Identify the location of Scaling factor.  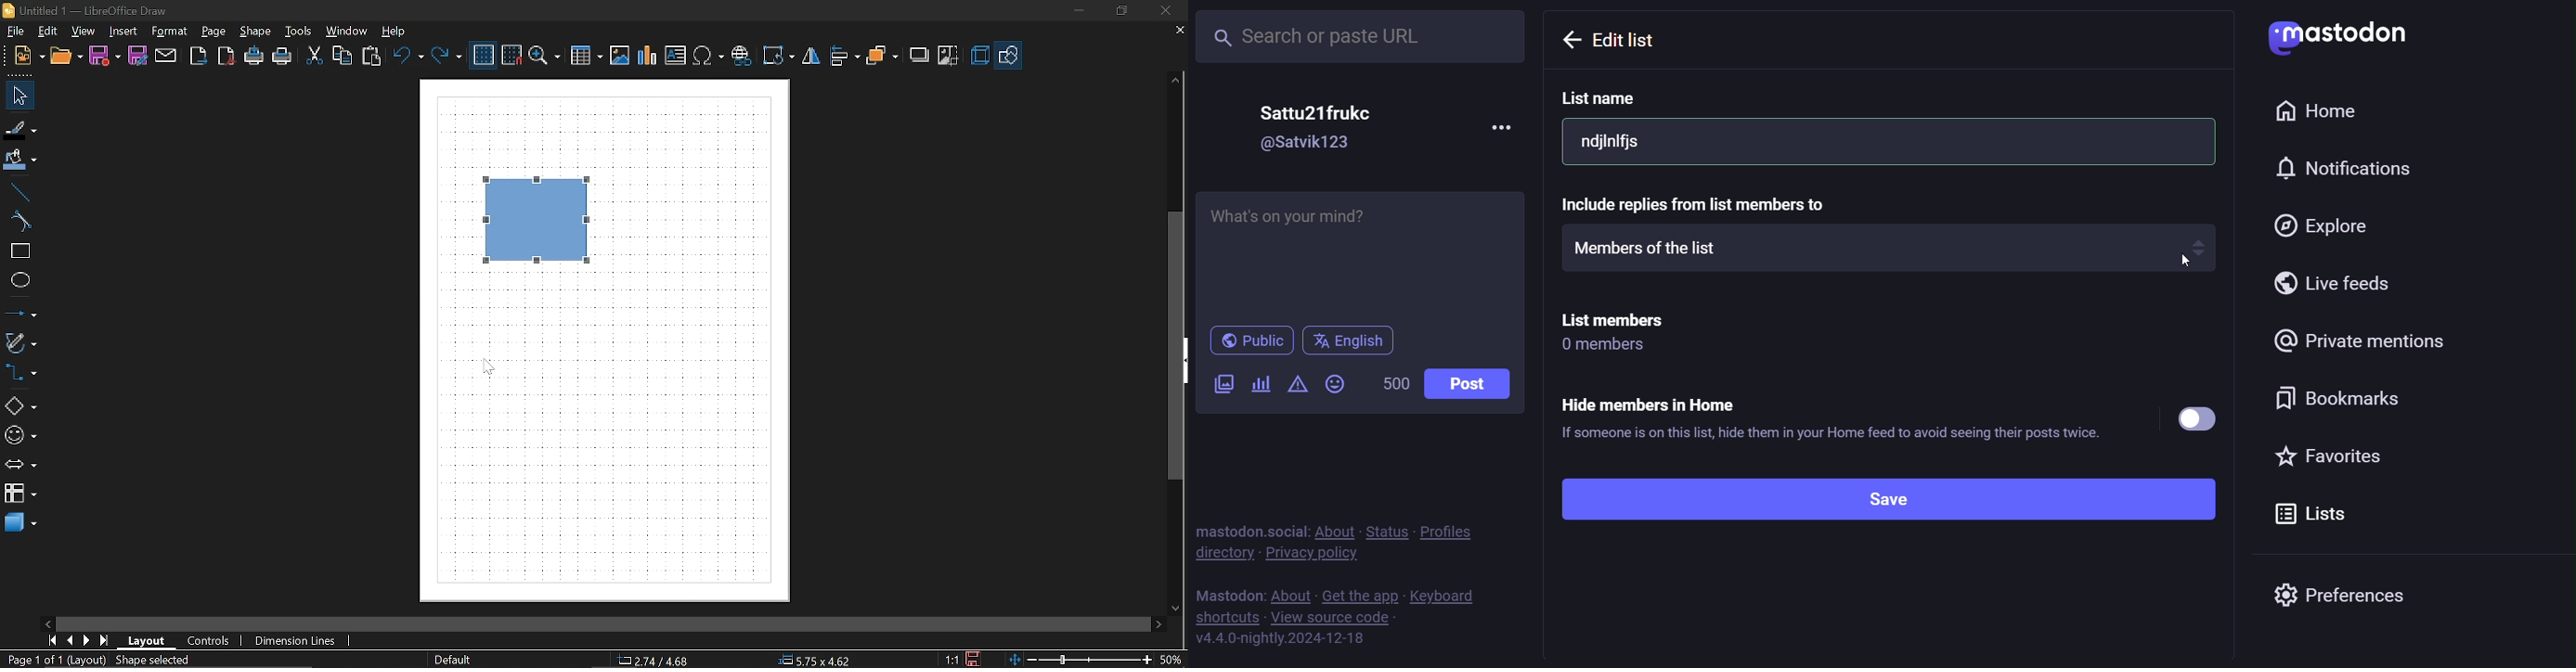
(950, 660).